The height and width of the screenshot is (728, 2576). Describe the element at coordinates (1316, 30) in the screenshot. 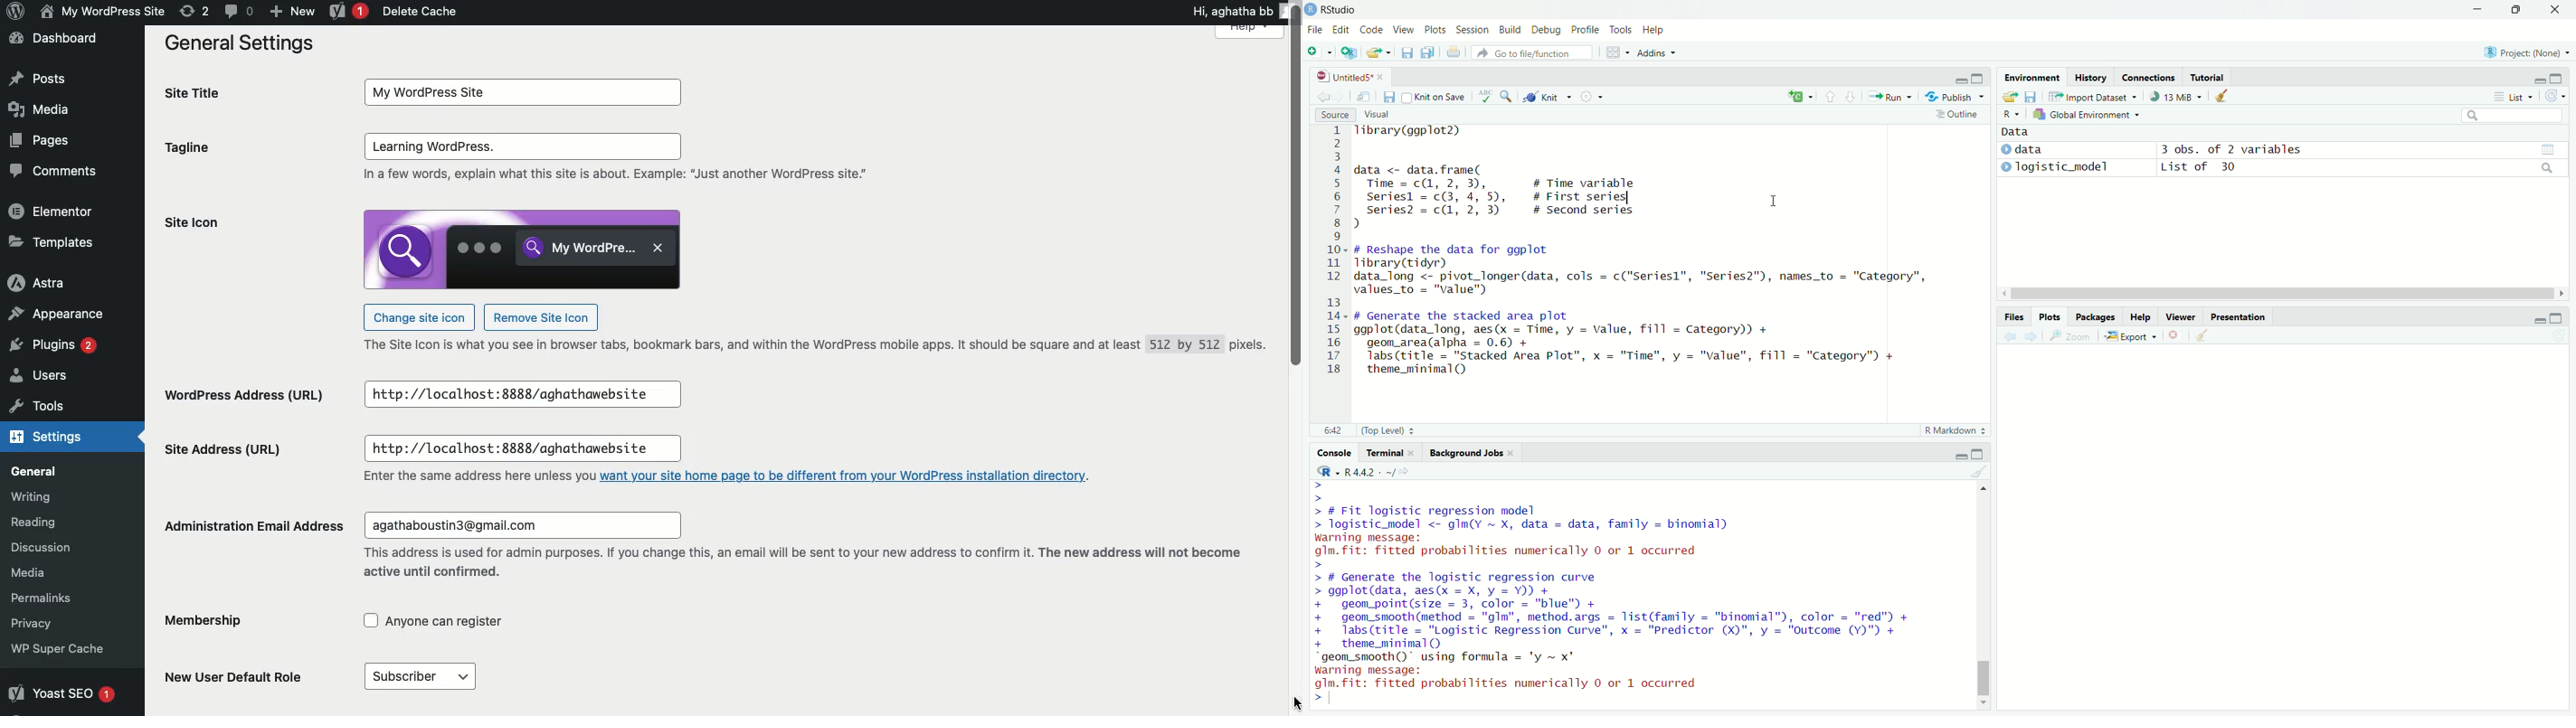

I see `File` at that location.